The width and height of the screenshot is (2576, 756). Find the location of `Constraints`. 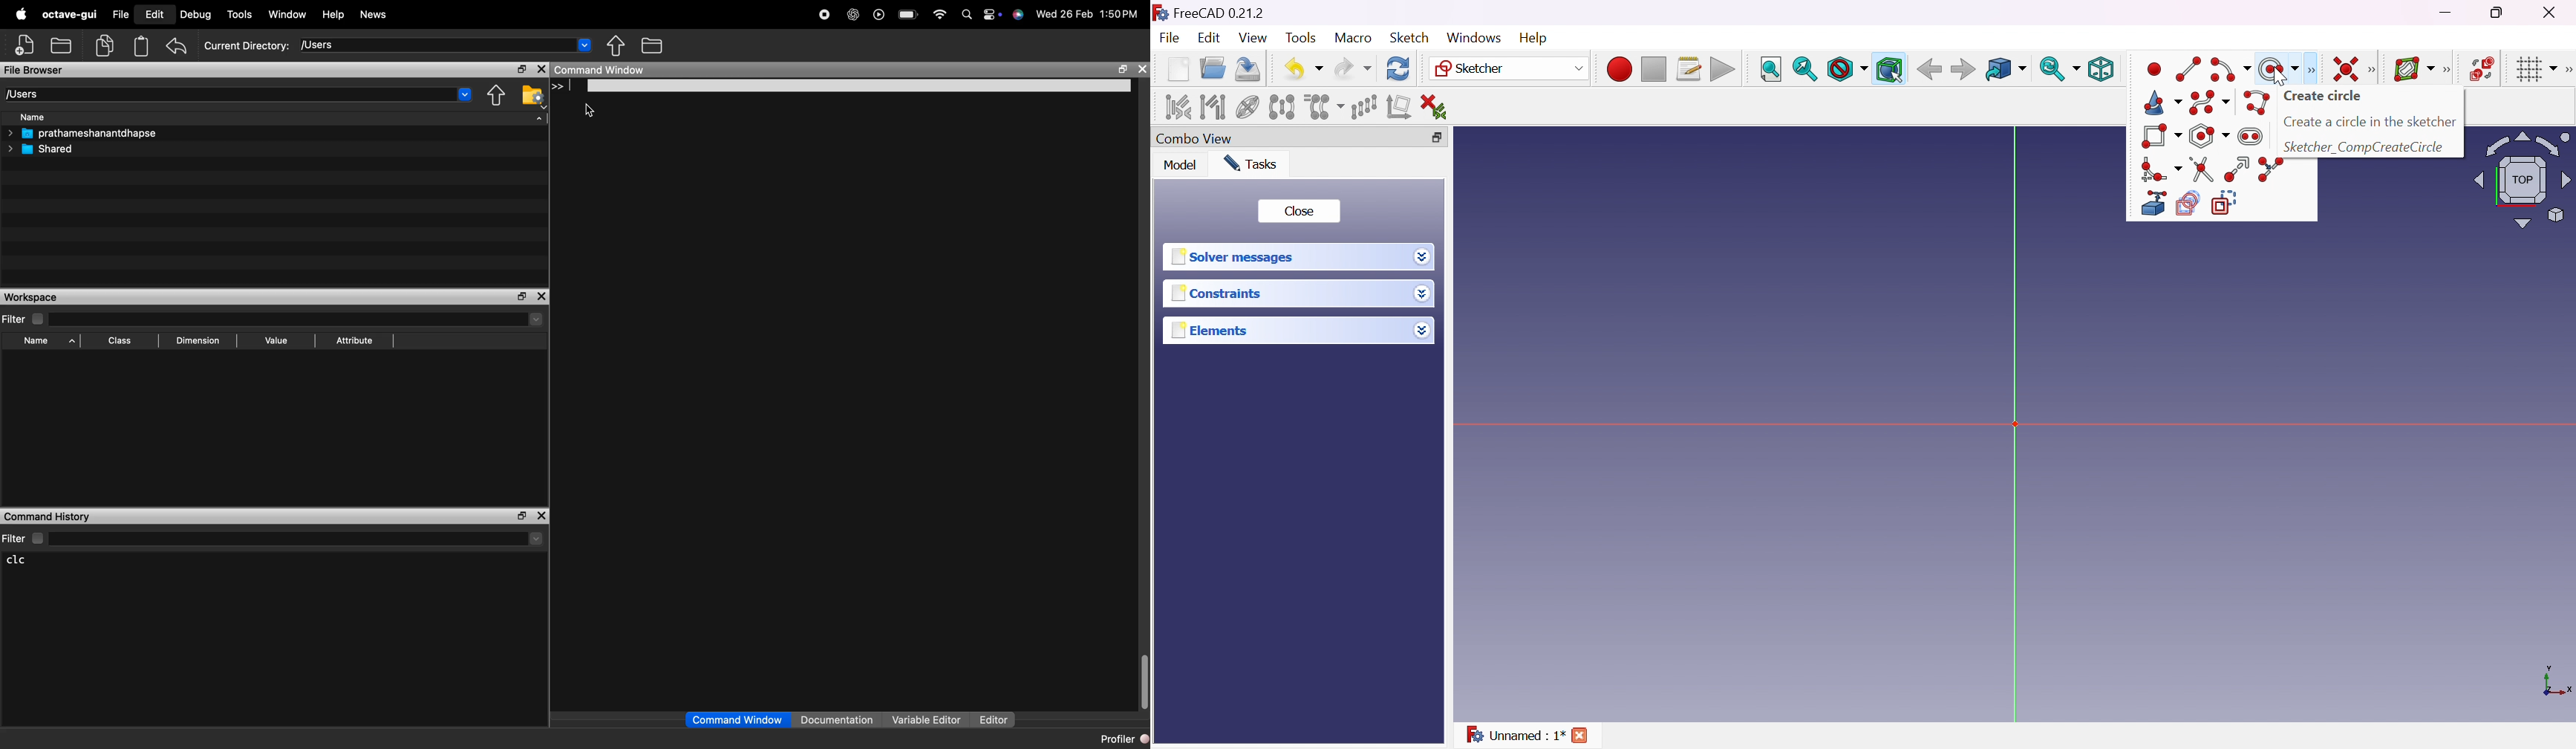

Constraints is located at coordinates (1220, 294).